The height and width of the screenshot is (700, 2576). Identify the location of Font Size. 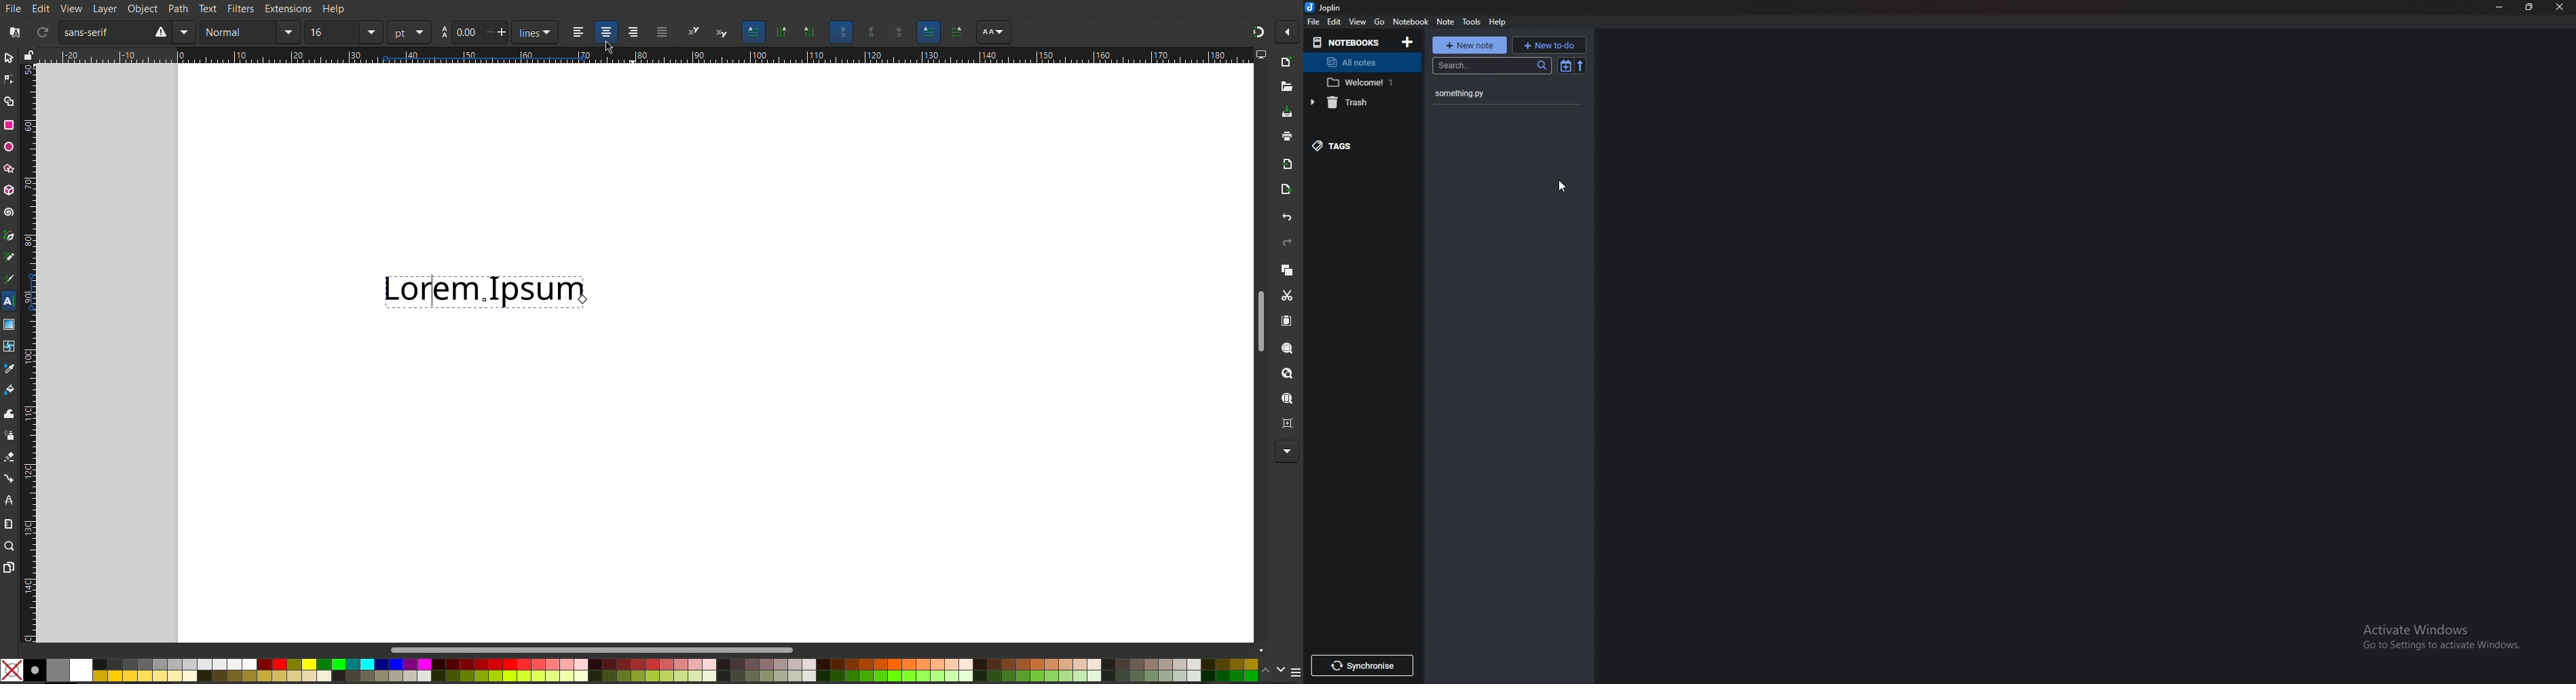
(345, 31).